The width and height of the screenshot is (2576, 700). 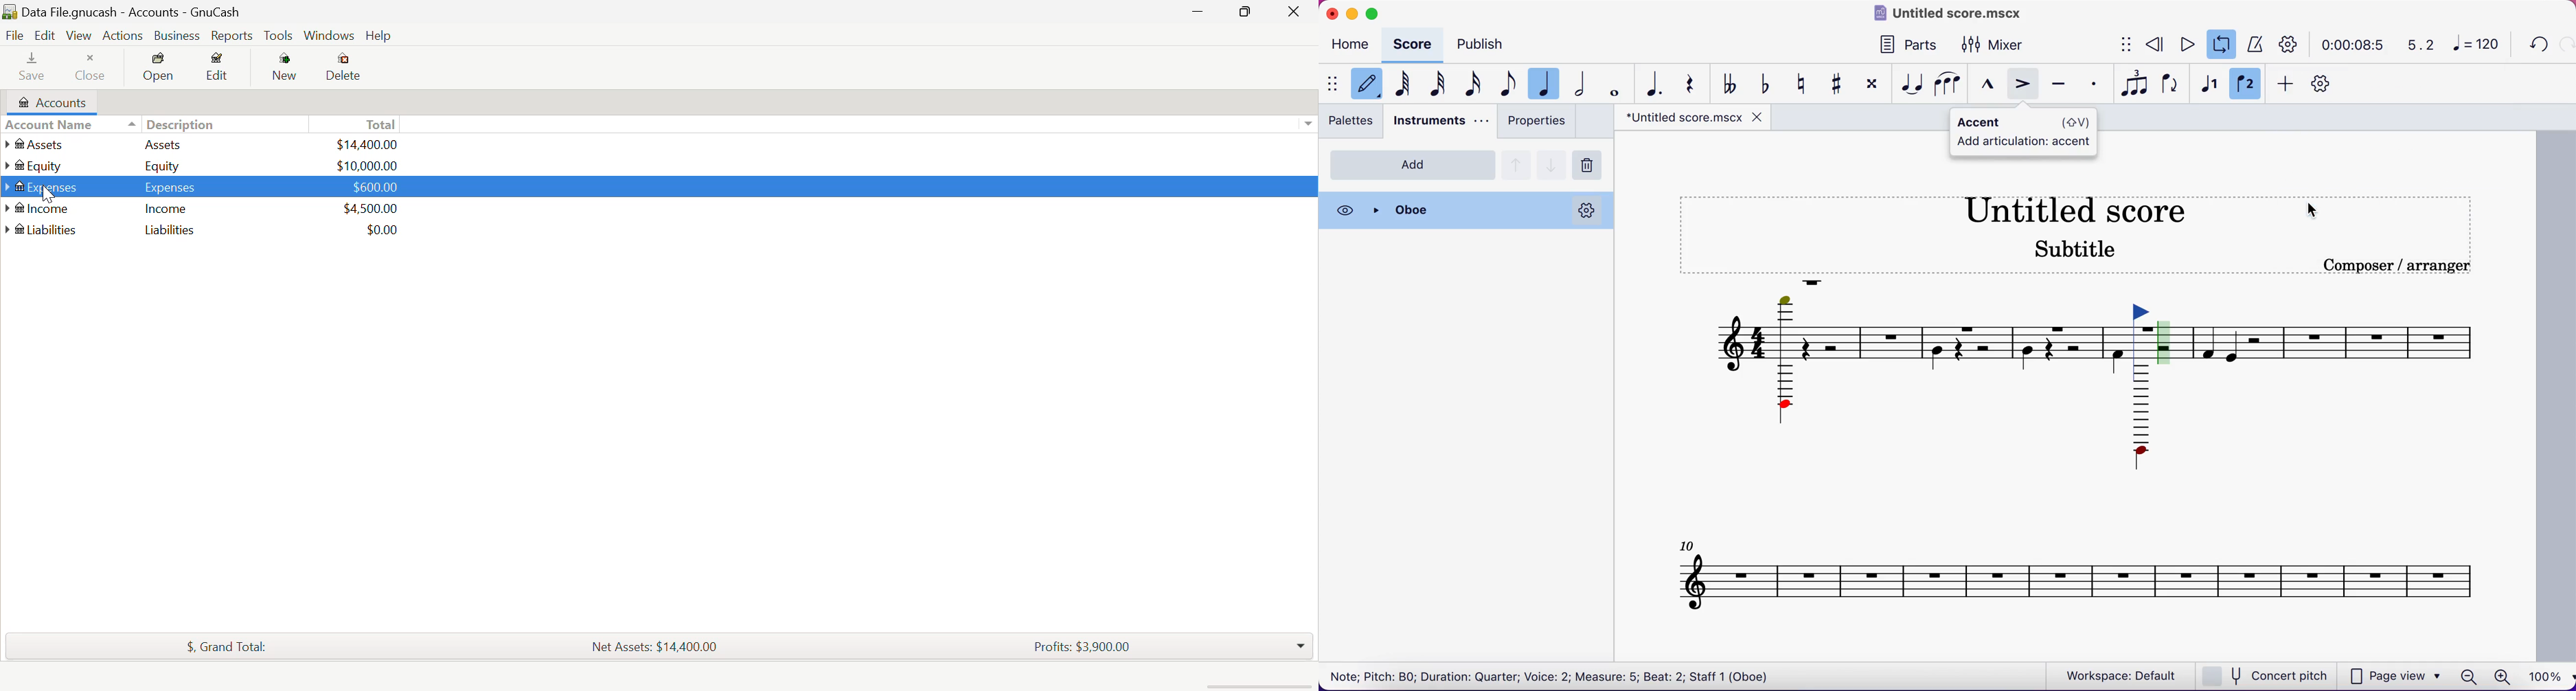 What do you see at coordinates (1401, 86) in the screenshot?
I see `64th note` at bounding box center [1401, 86].